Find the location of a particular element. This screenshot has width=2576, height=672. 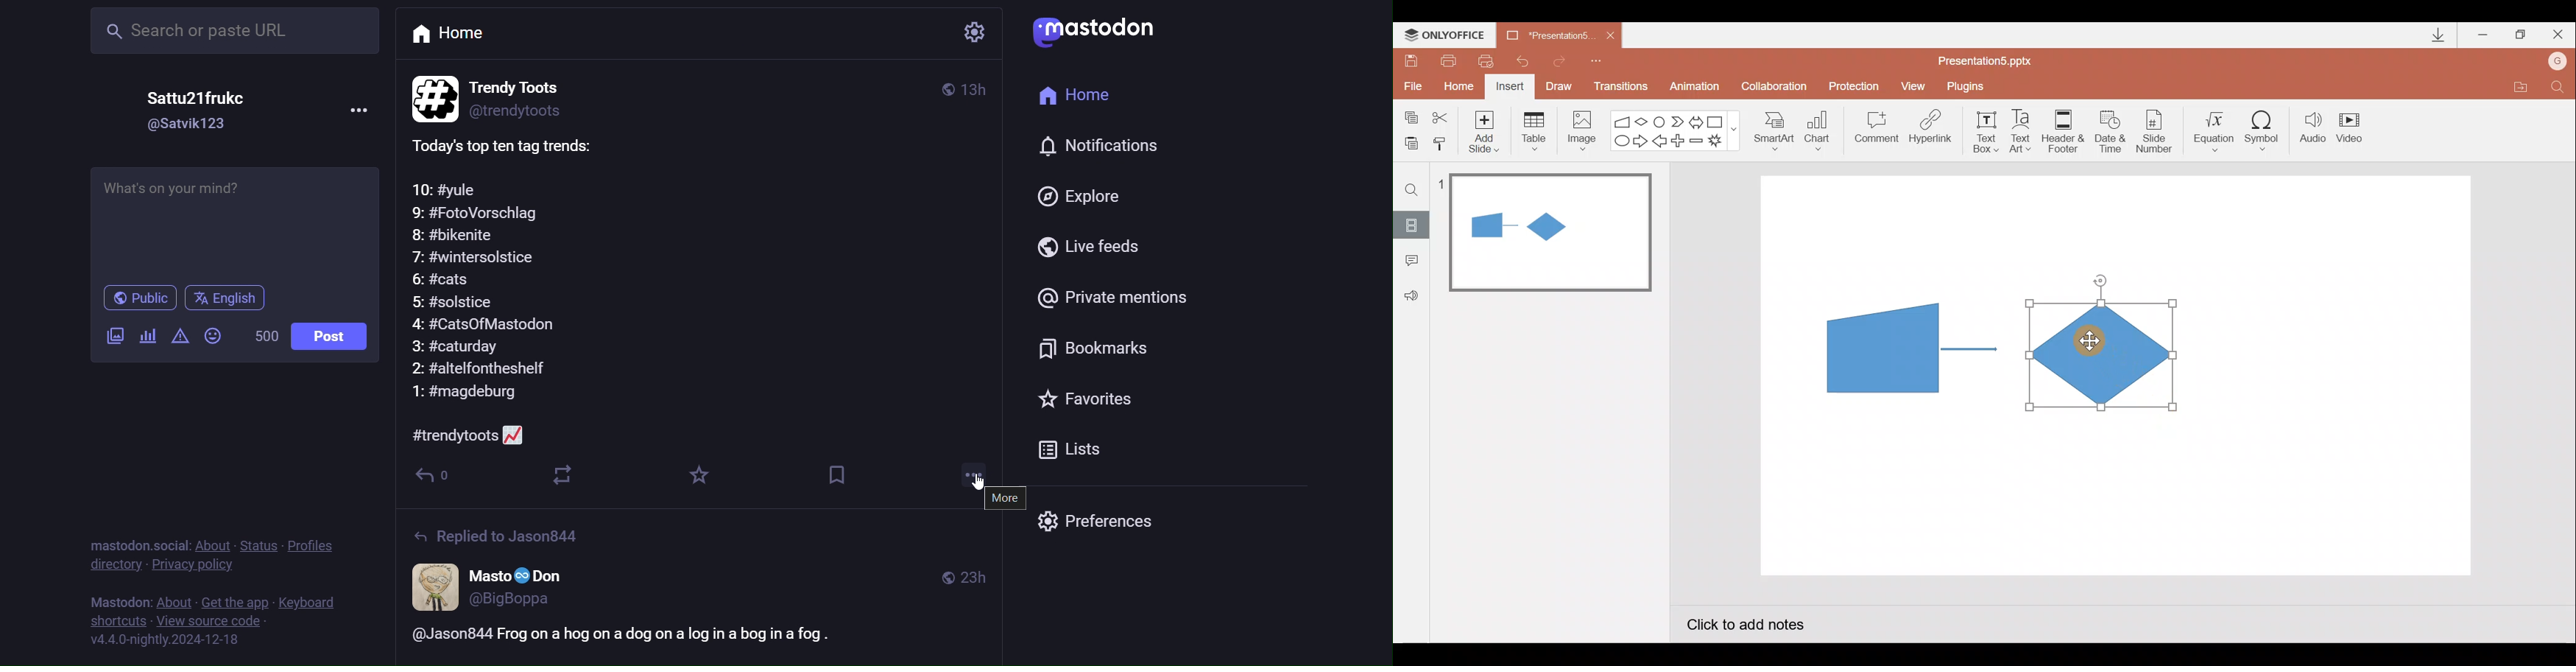

Transitions is located at coordinates (1618, 88).